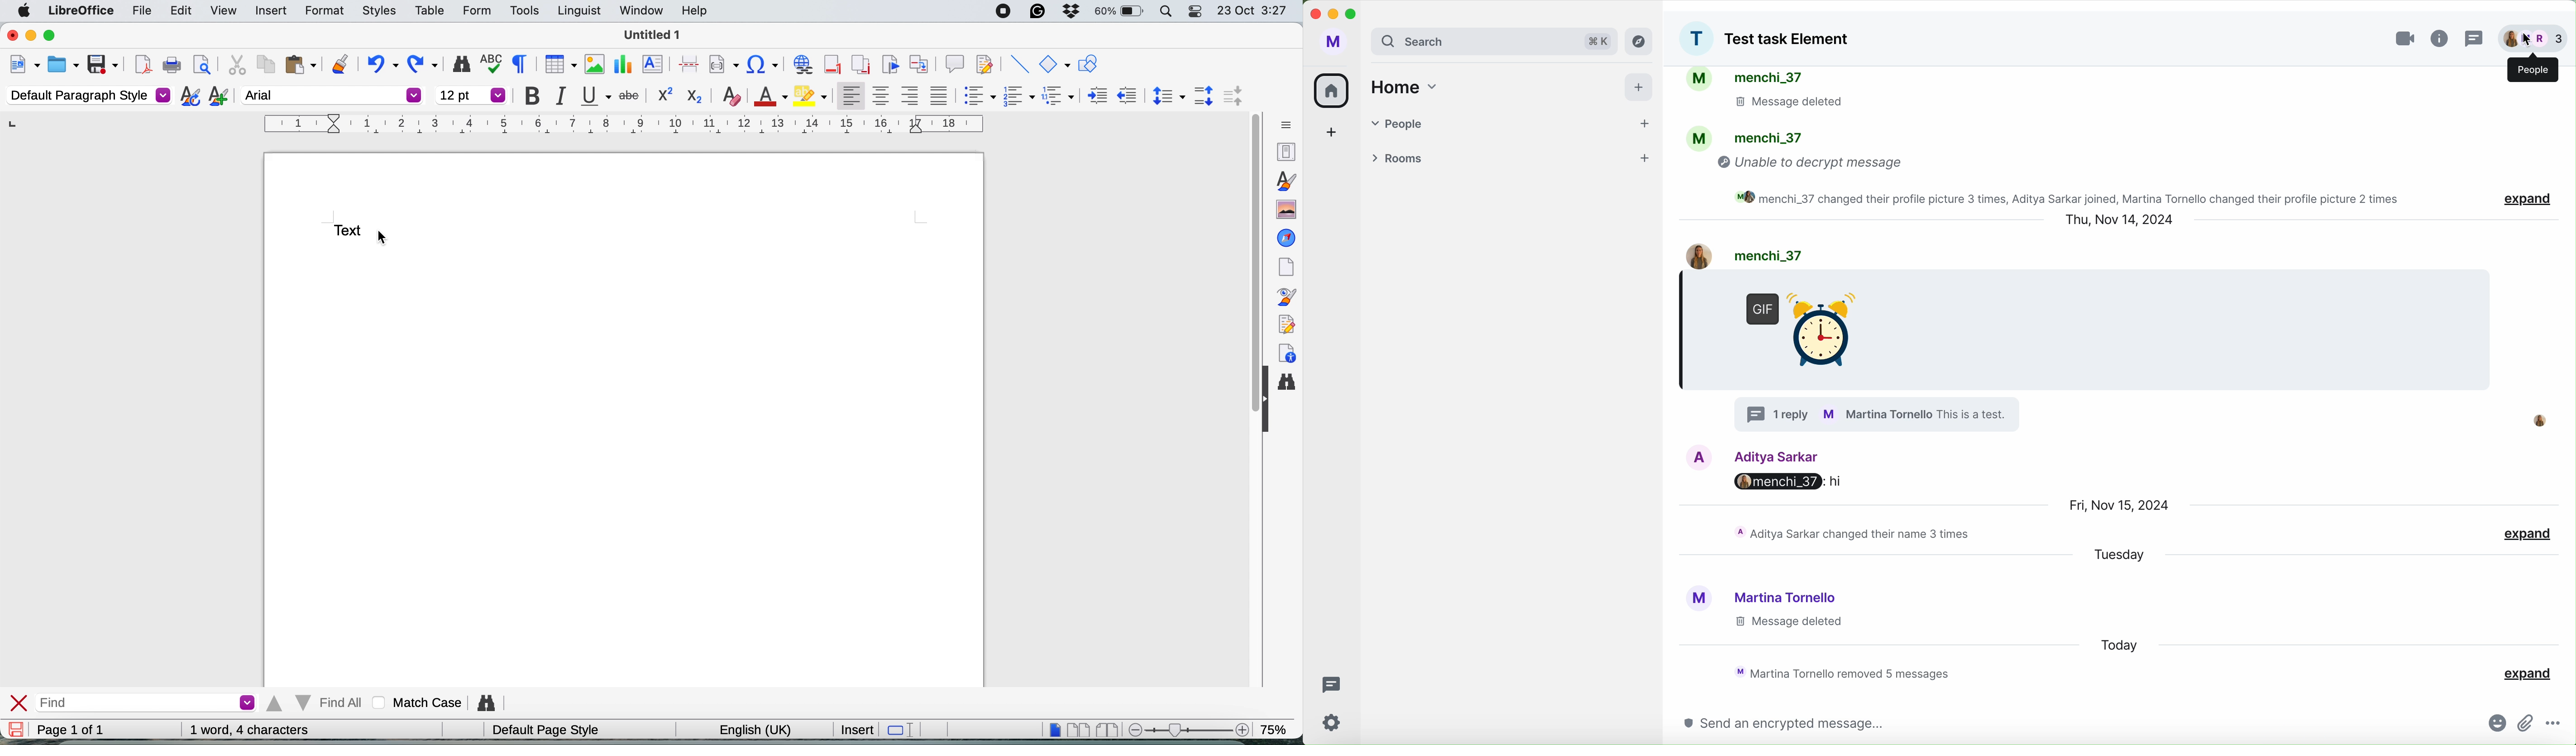 This screenshot has height=756, width=2576. What do you see at coordinates (518, 64) in the screenshot?
I see `toggle formatting marks` at bounding box center [518, 64].